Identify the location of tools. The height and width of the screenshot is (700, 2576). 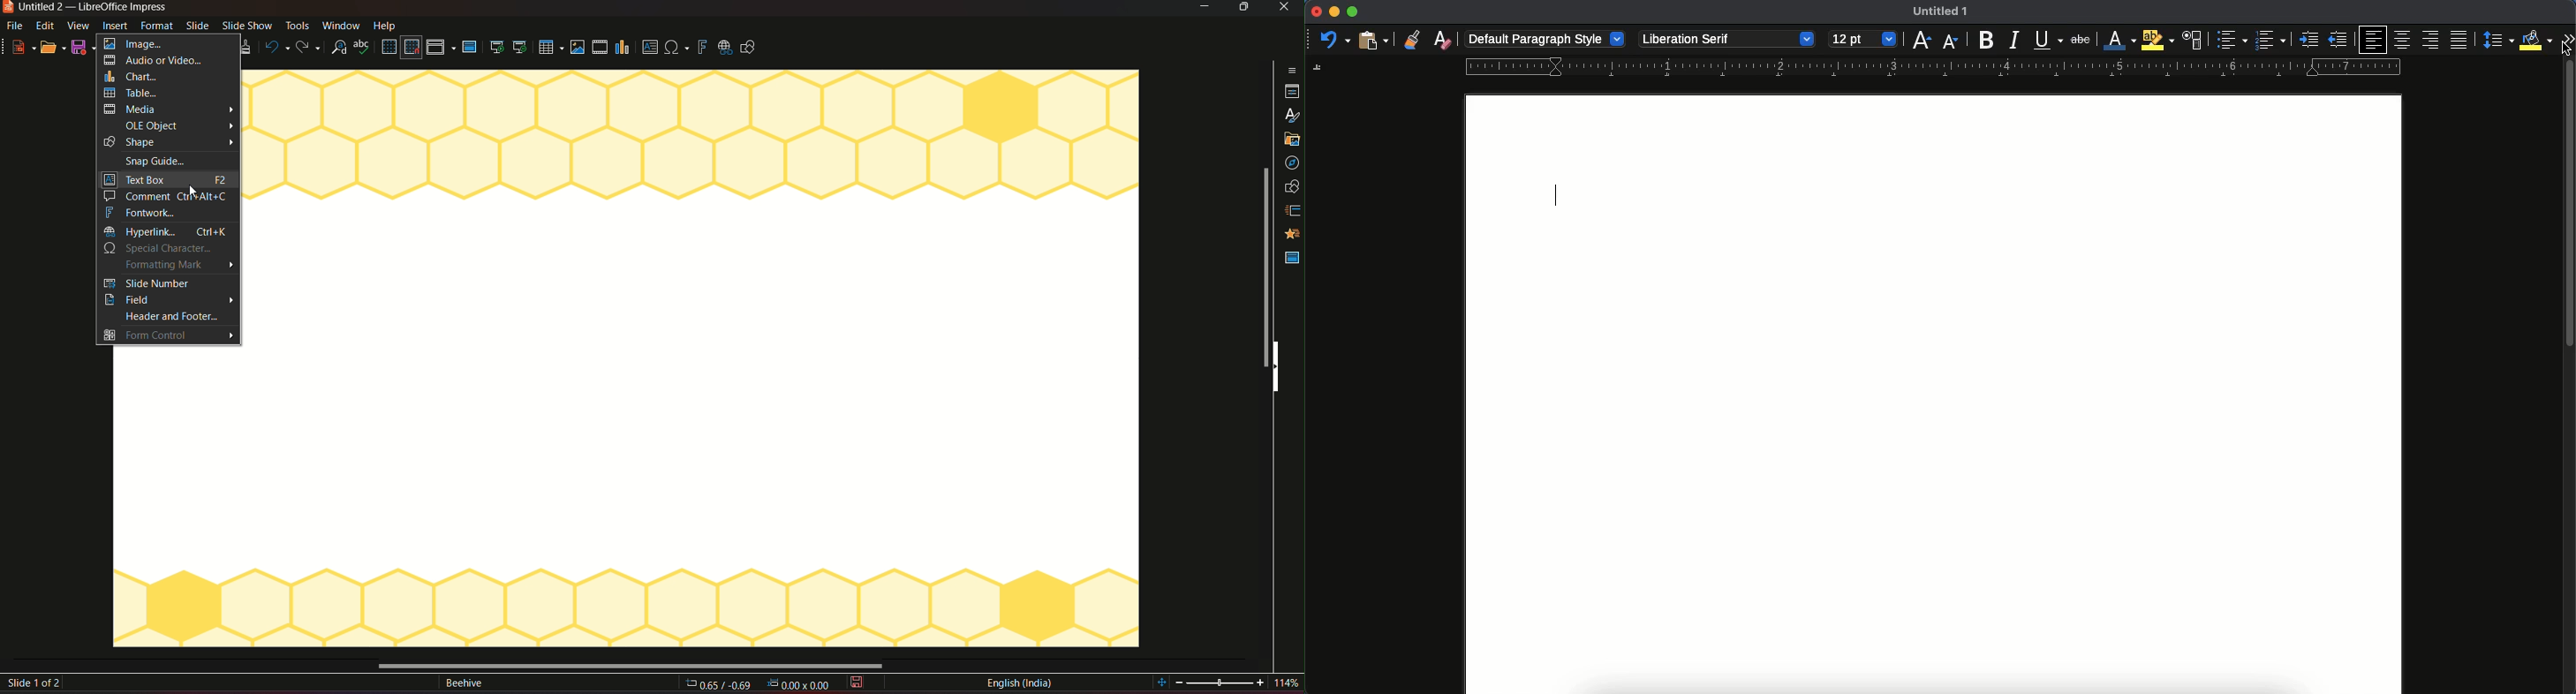
(297, 27).